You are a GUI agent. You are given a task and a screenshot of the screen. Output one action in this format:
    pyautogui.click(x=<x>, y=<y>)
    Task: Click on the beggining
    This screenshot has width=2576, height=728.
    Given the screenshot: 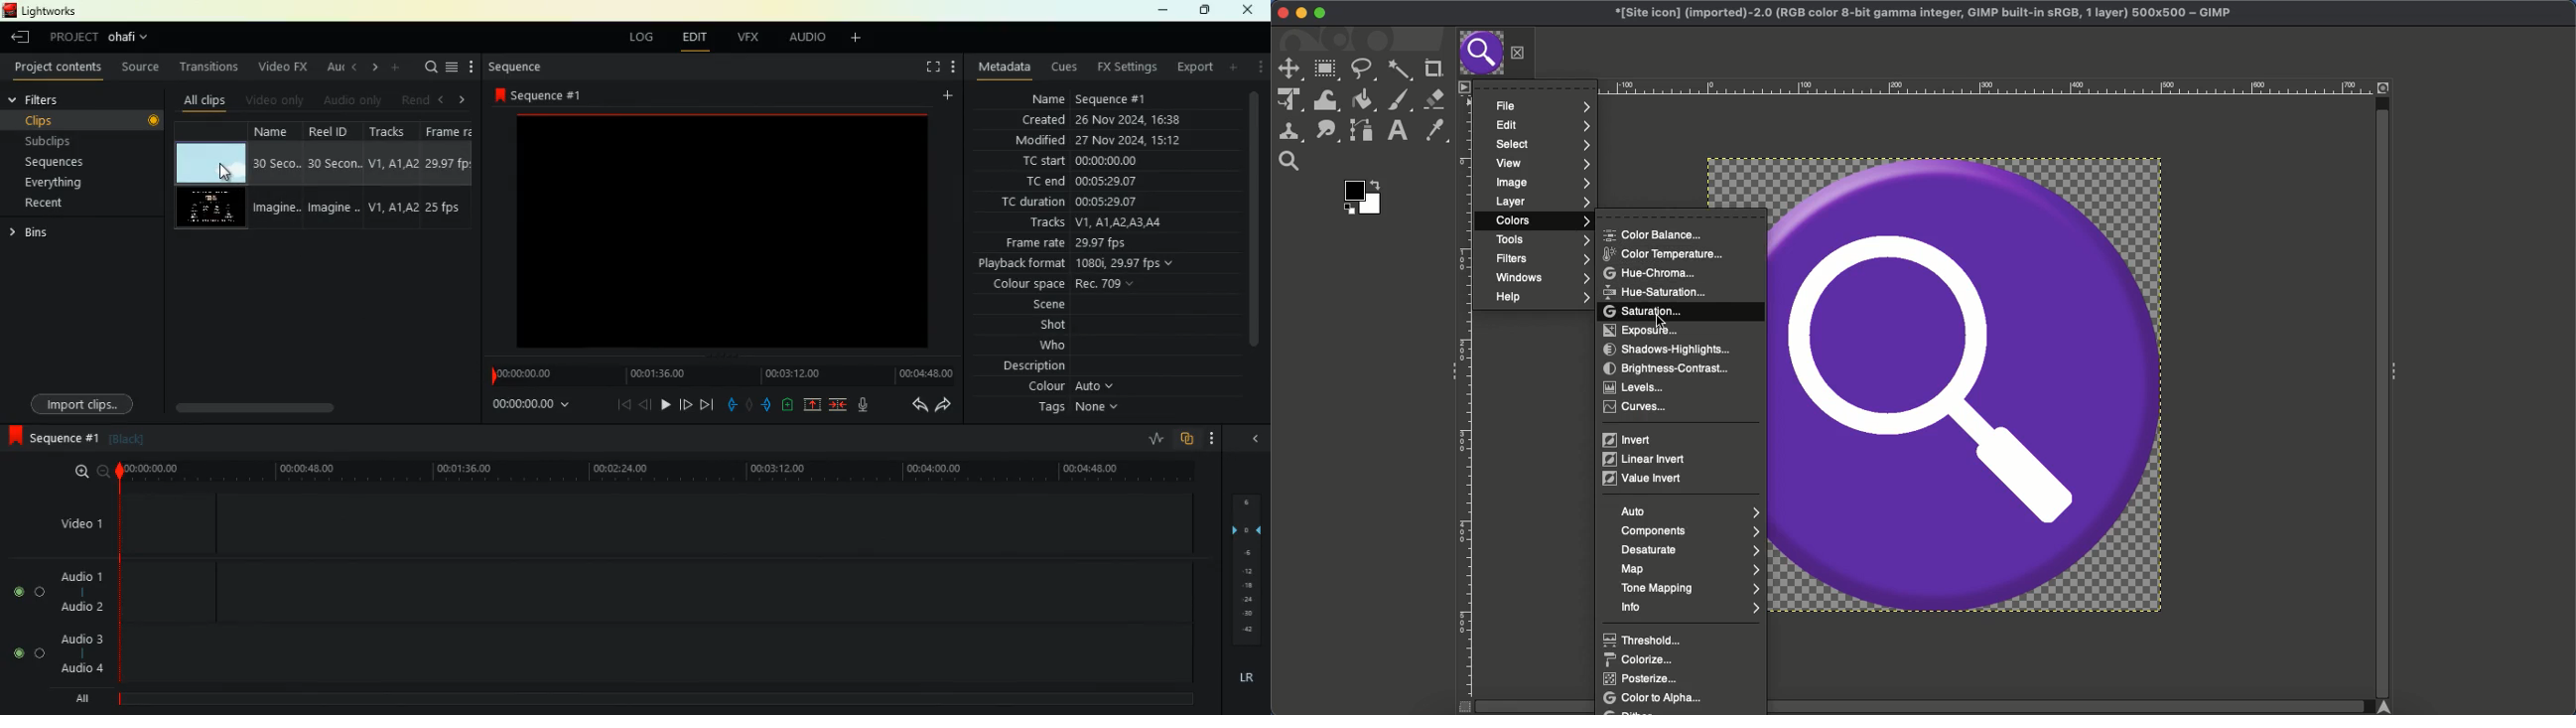 What is the action you would take?
    pyautogui.click(x=624, y=406)
    